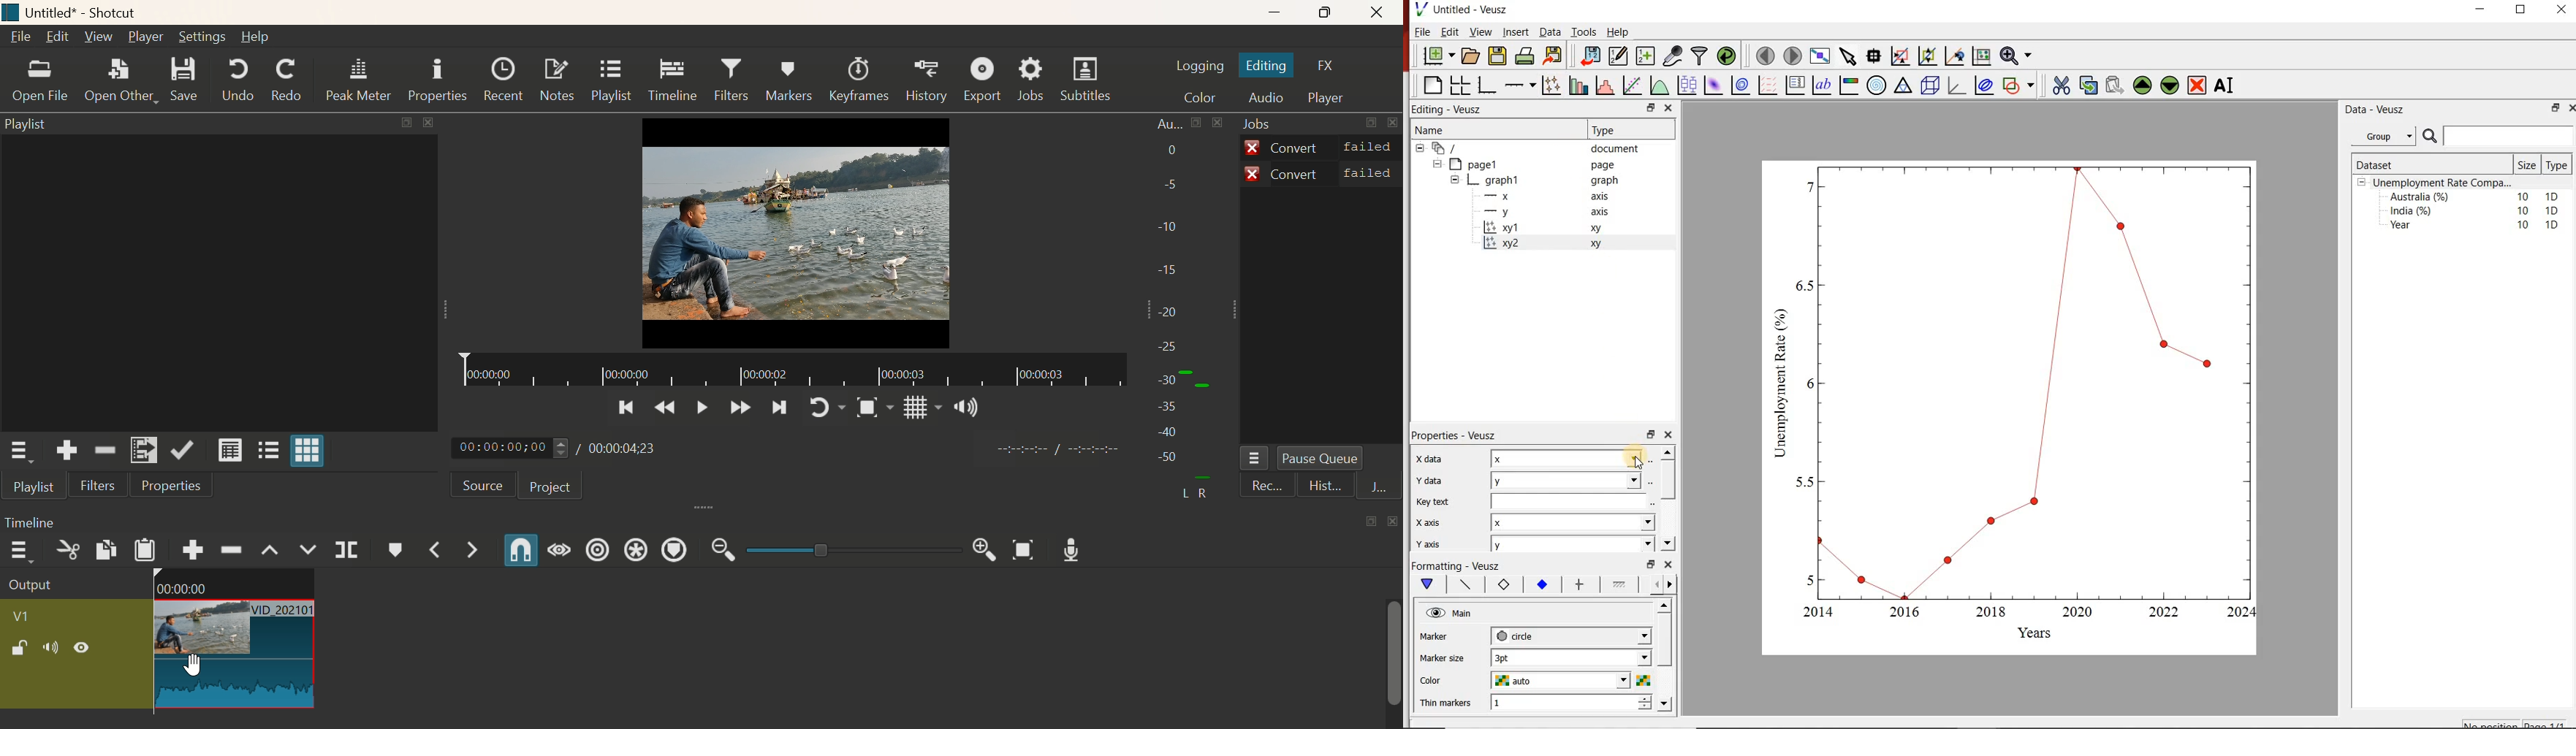 The width and height of the screenshot is (2576, 756). I want to click on Forward, so click(737, 408).